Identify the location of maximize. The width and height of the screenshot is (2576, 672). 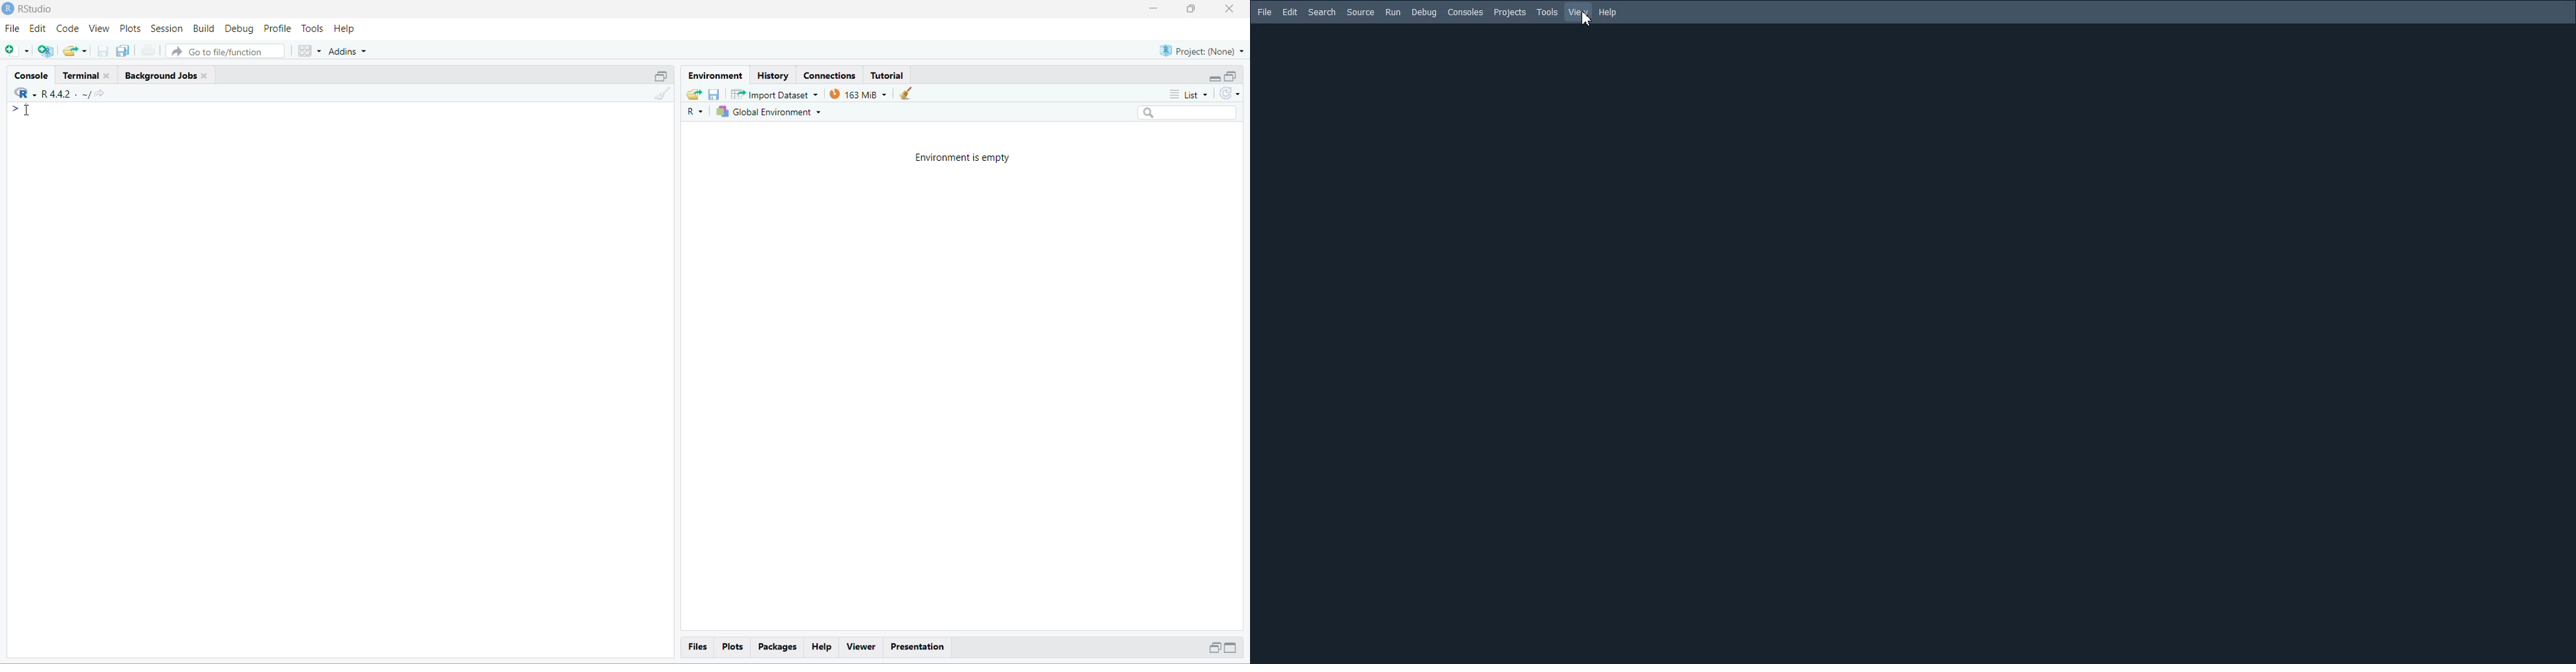
(661, 76).